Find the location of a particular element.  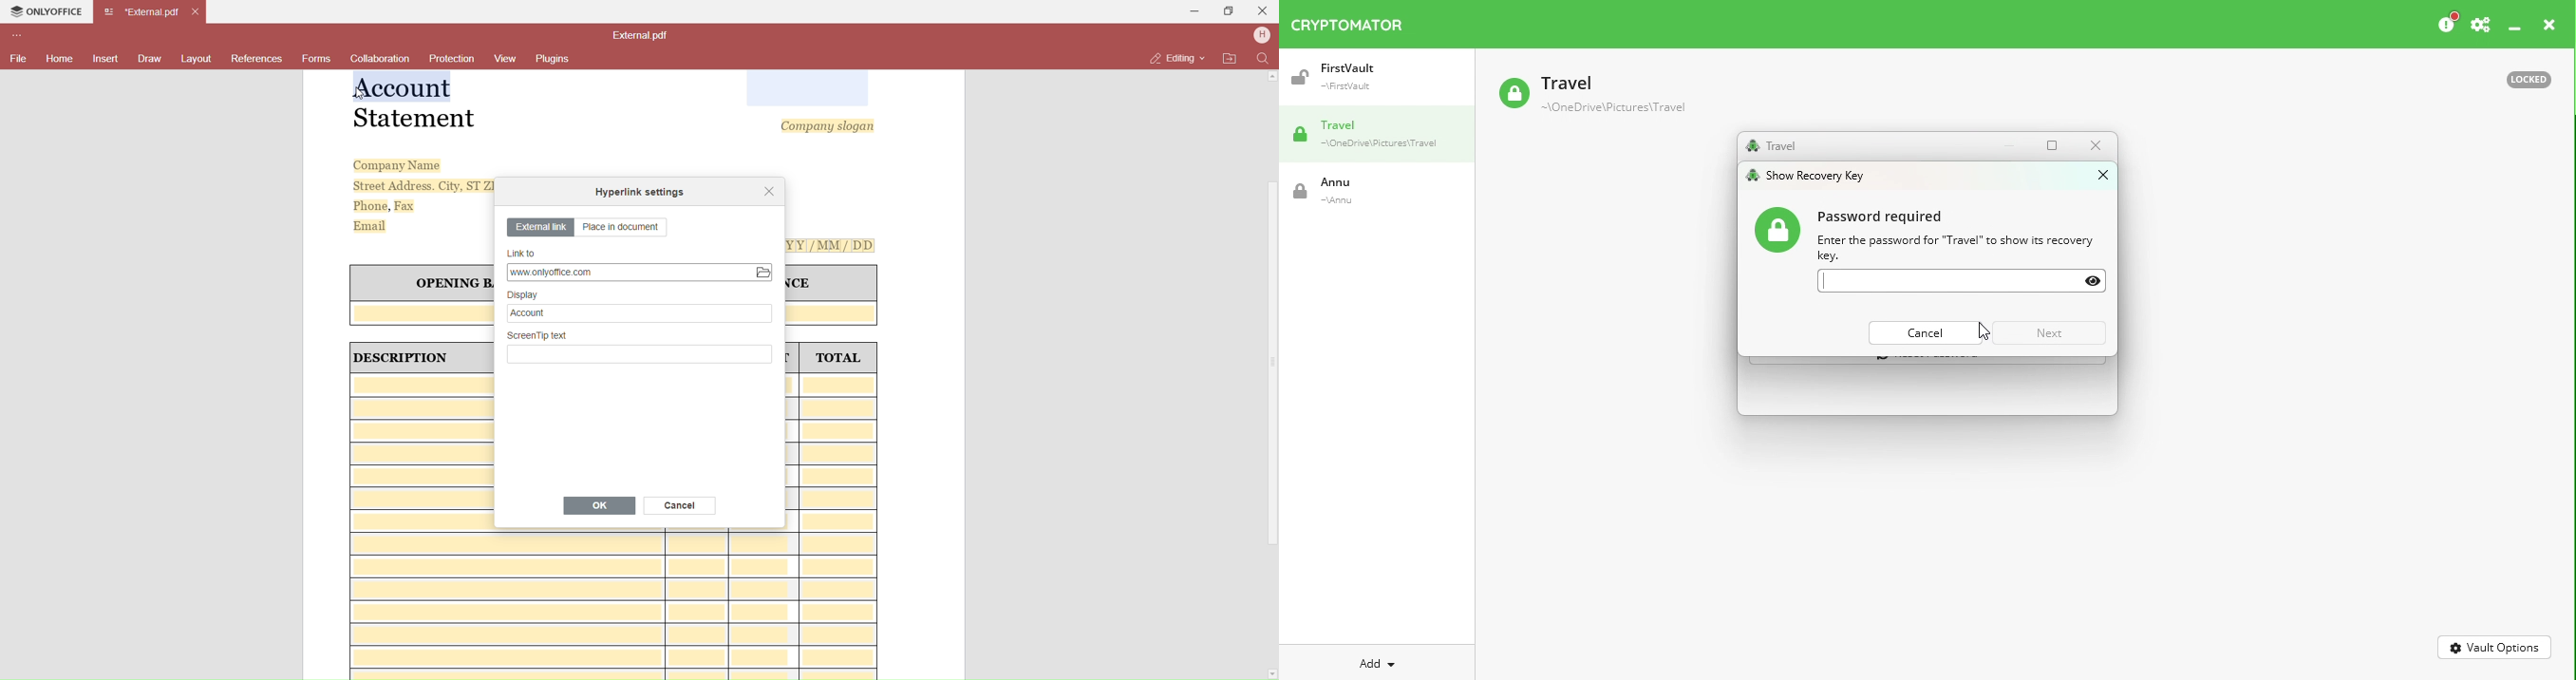

File name is located at coordinates (643, 35).